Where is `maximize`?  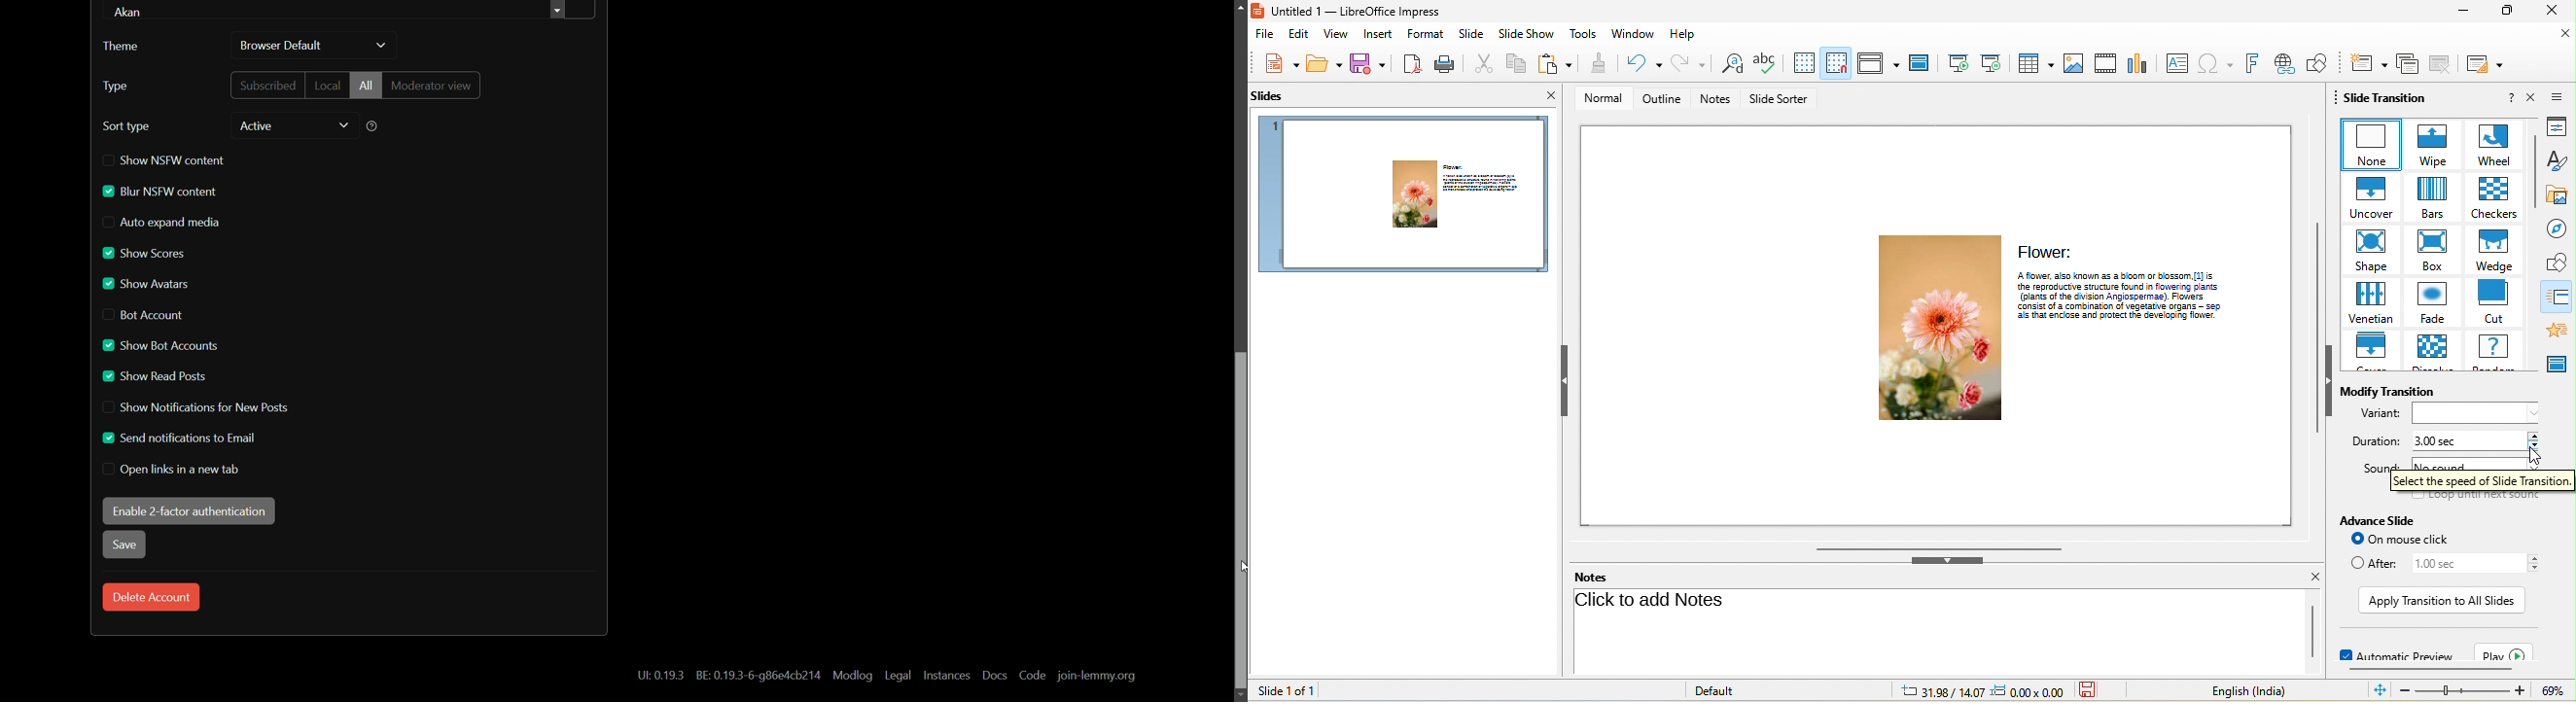
maximize is located at coordinates (2505, 12).